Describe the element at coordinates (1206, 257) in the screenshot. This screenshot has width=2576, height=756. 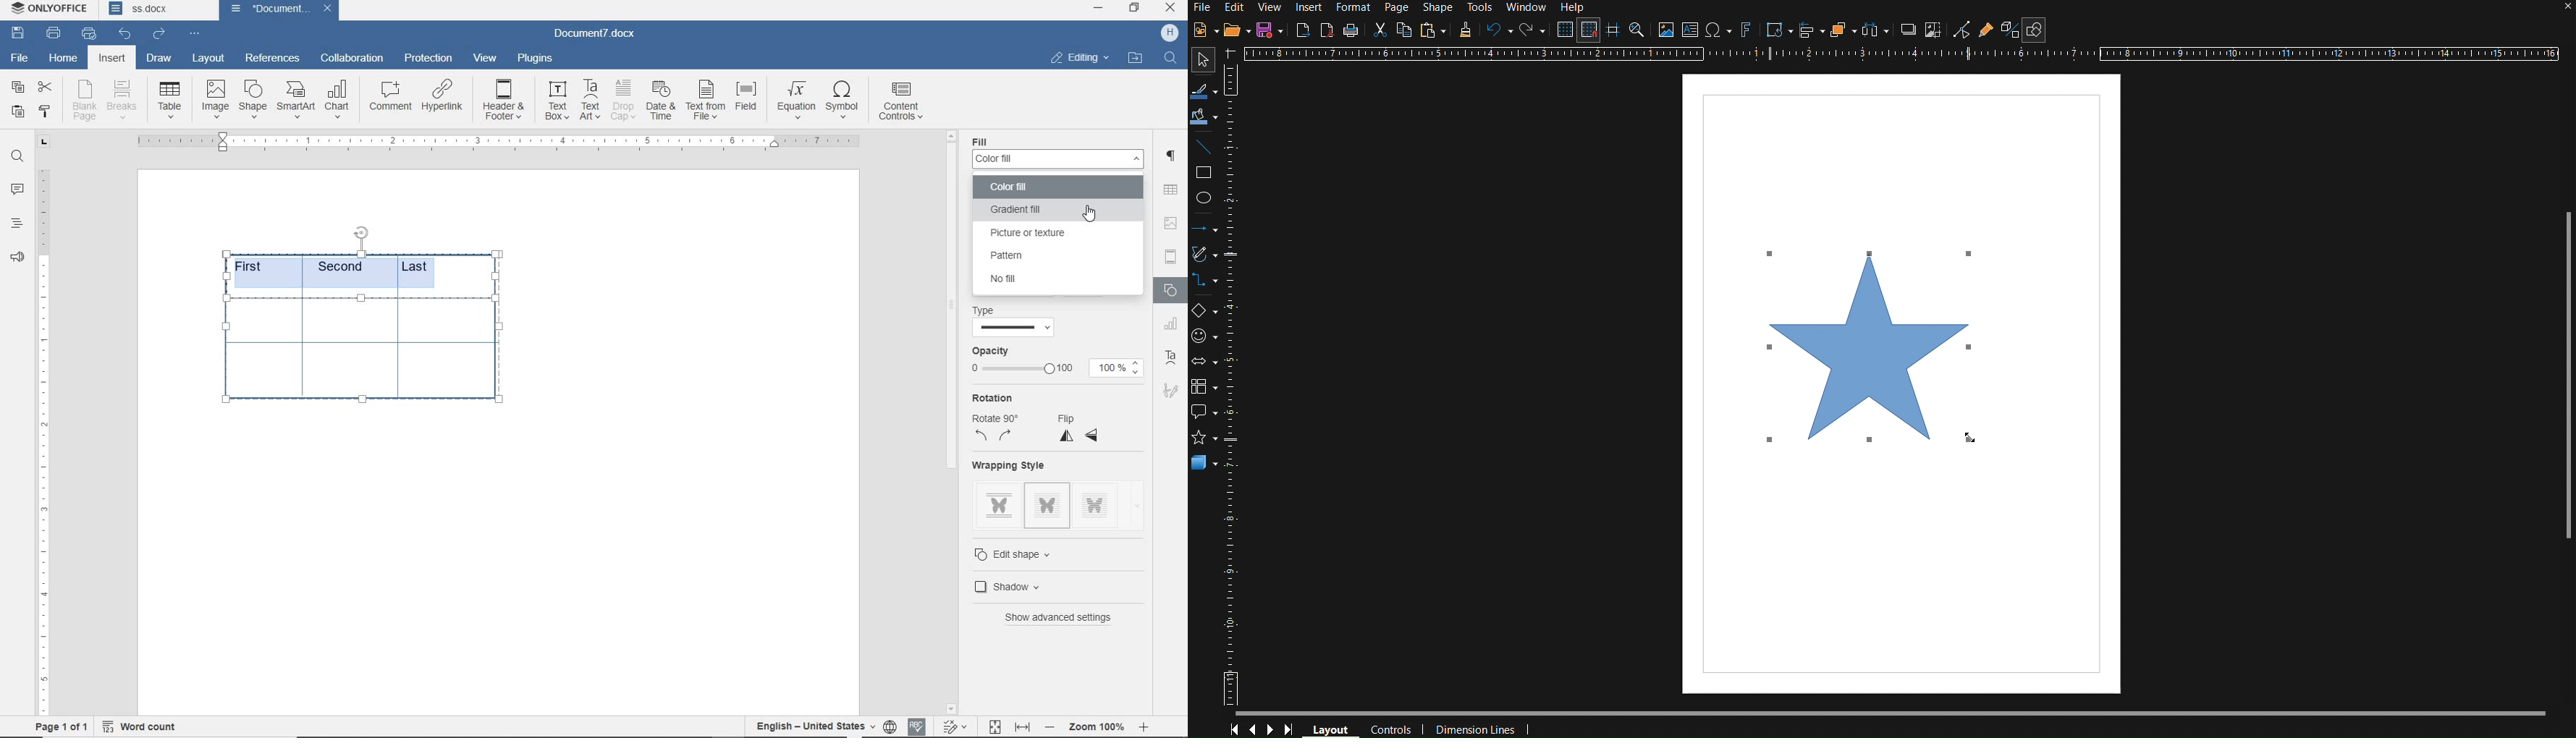
I see `Vectors` at that location.